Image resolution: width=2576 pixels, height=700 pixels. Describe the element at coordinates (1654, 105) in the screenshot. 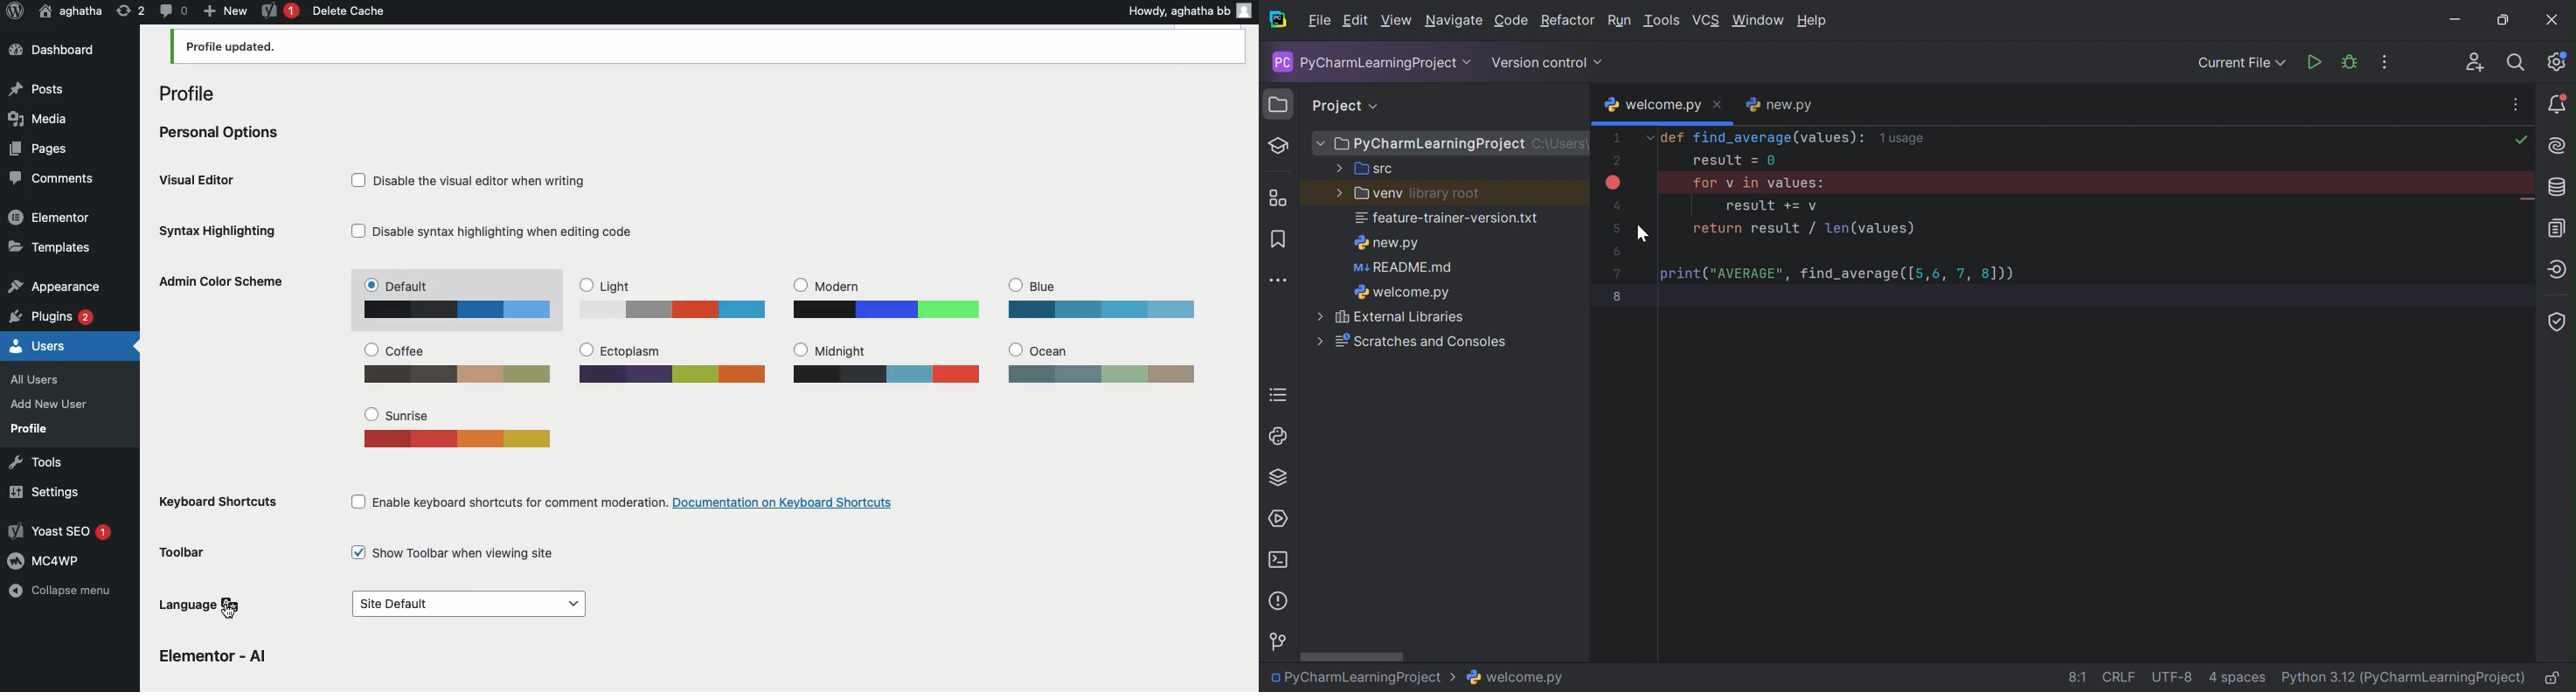

I see `welcome.py` at that location.